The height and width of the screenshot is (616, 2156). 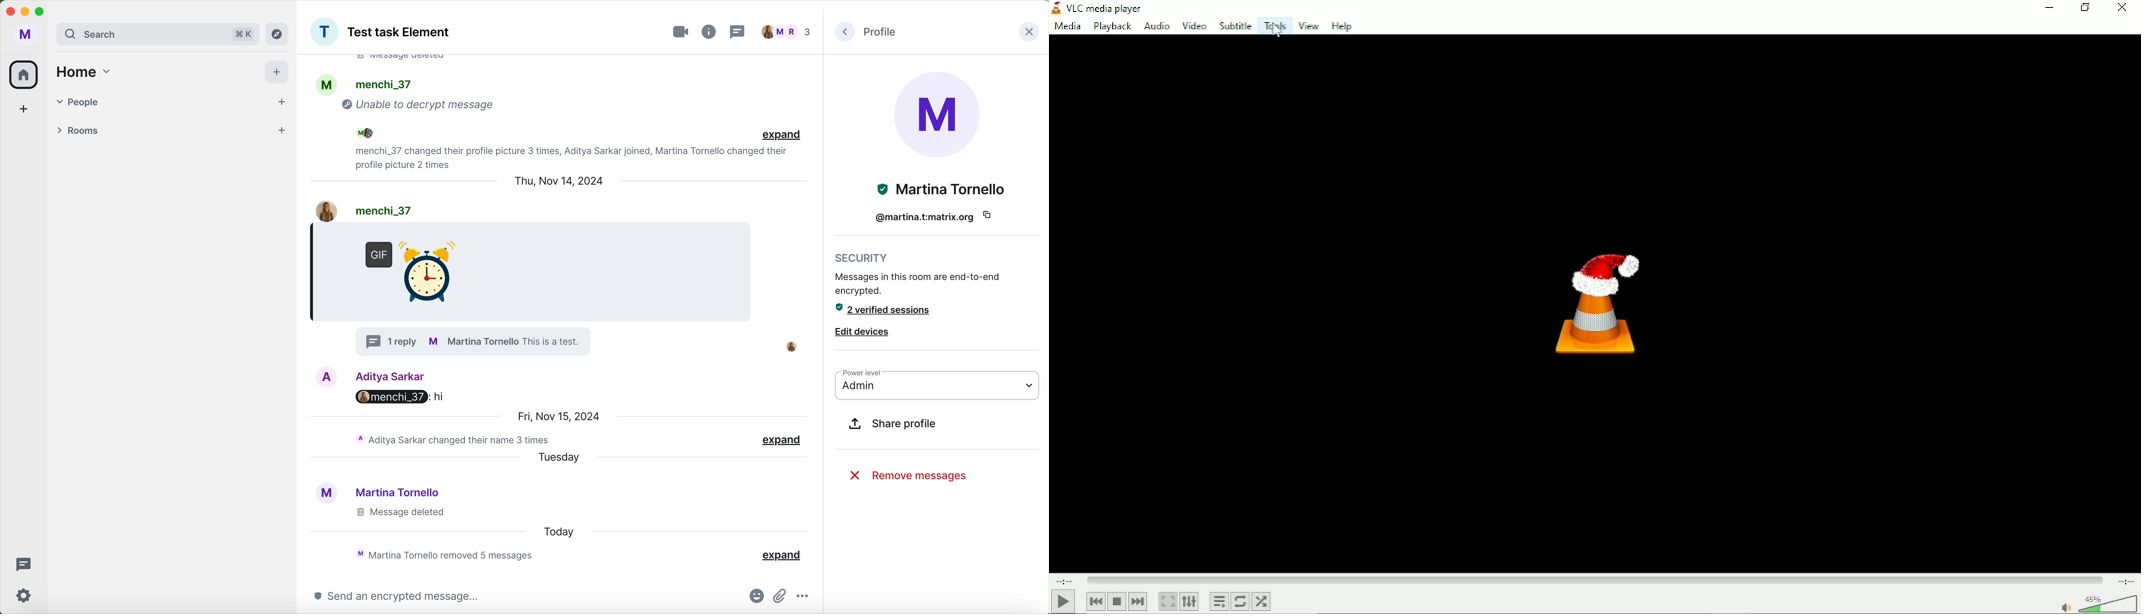 What do you see at coordinates (2095, 603) in the screenshot?
I see `Volume` at bounding box center [2095, 603].